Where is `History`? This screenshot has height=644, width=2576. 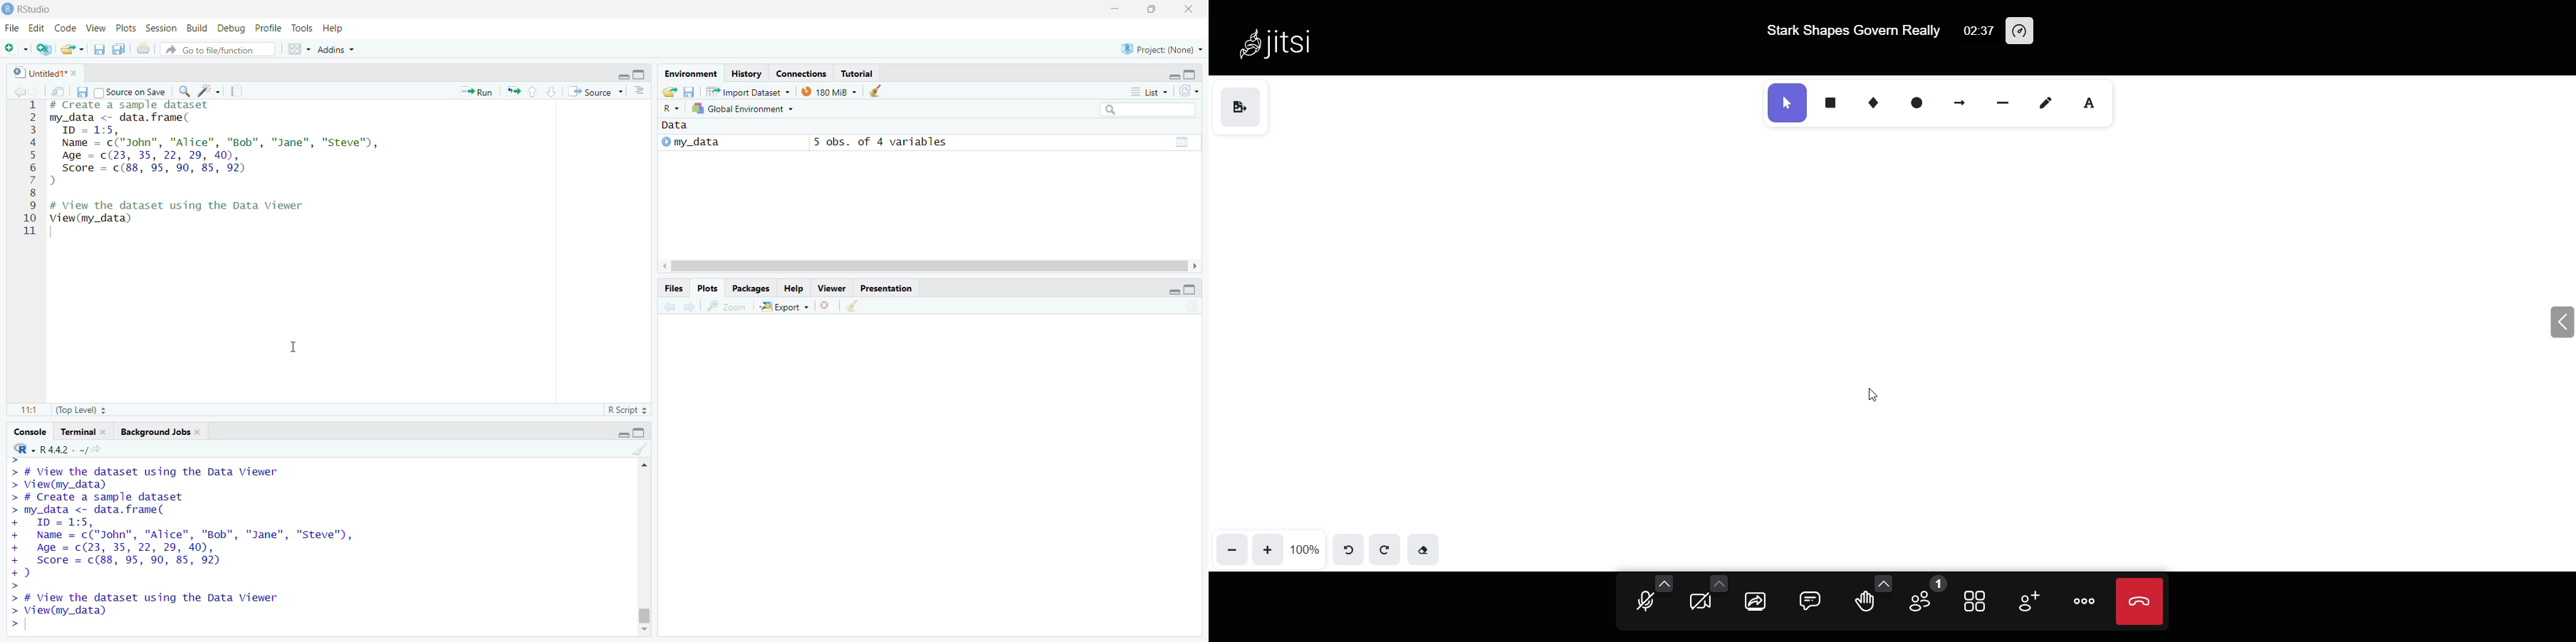 History is located at coordinates (745, 75).